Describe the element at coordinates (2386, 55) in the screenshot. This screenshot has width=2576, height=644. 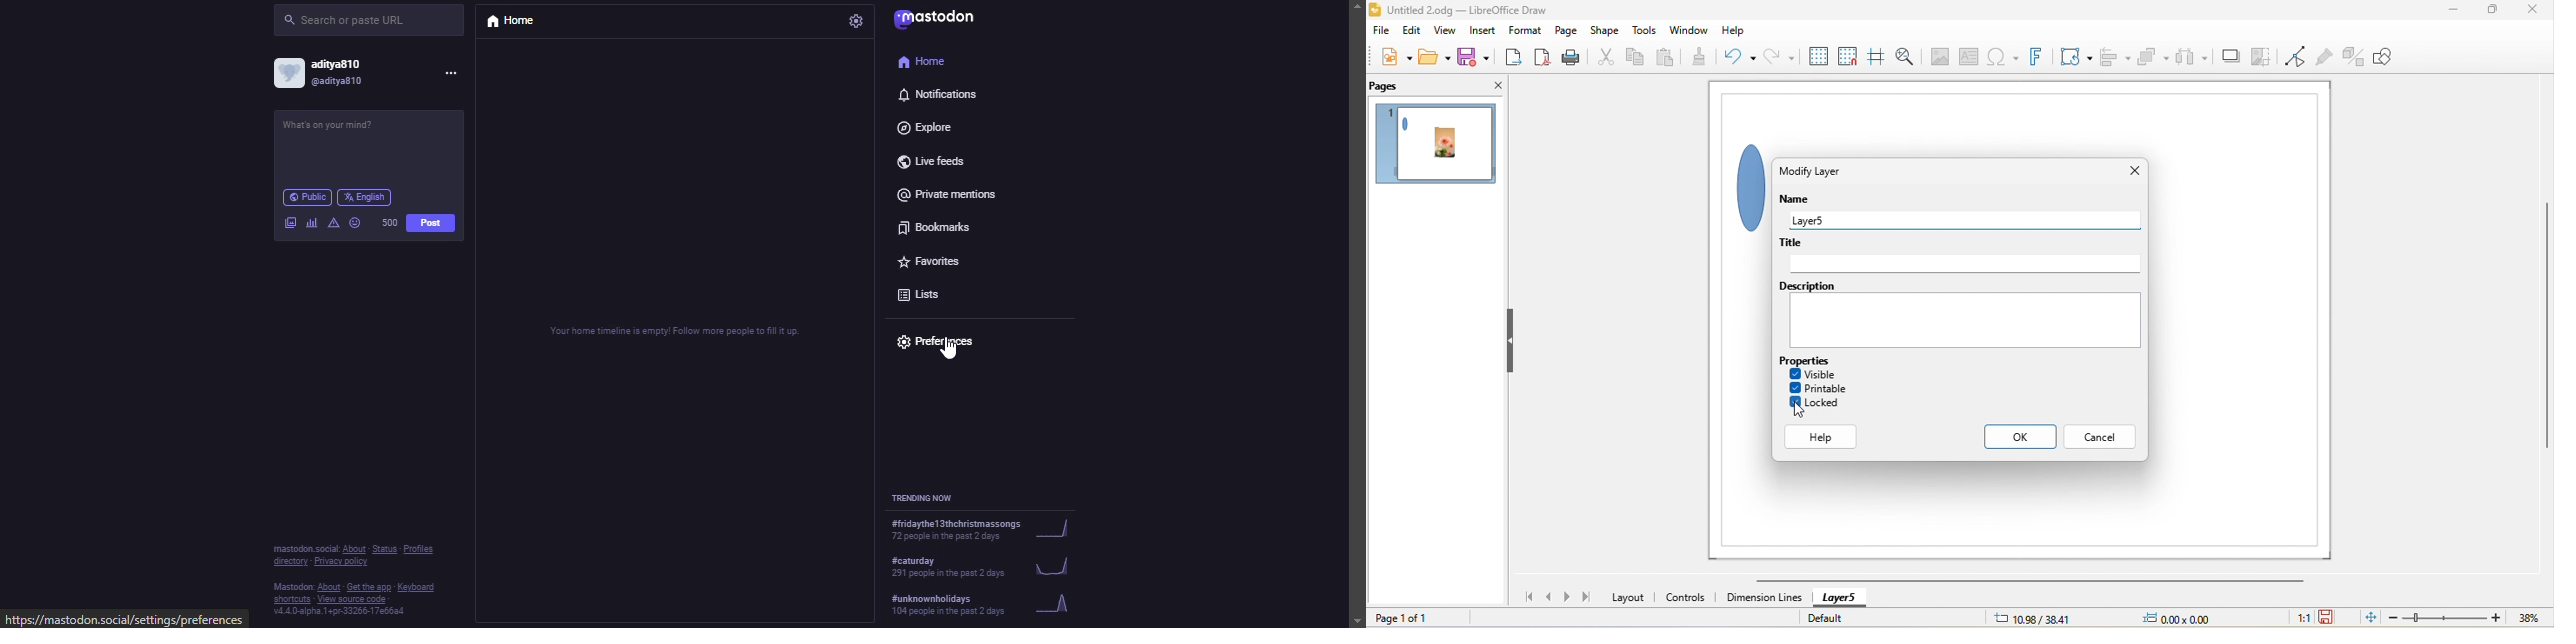
I see `show draw function ` at that location.